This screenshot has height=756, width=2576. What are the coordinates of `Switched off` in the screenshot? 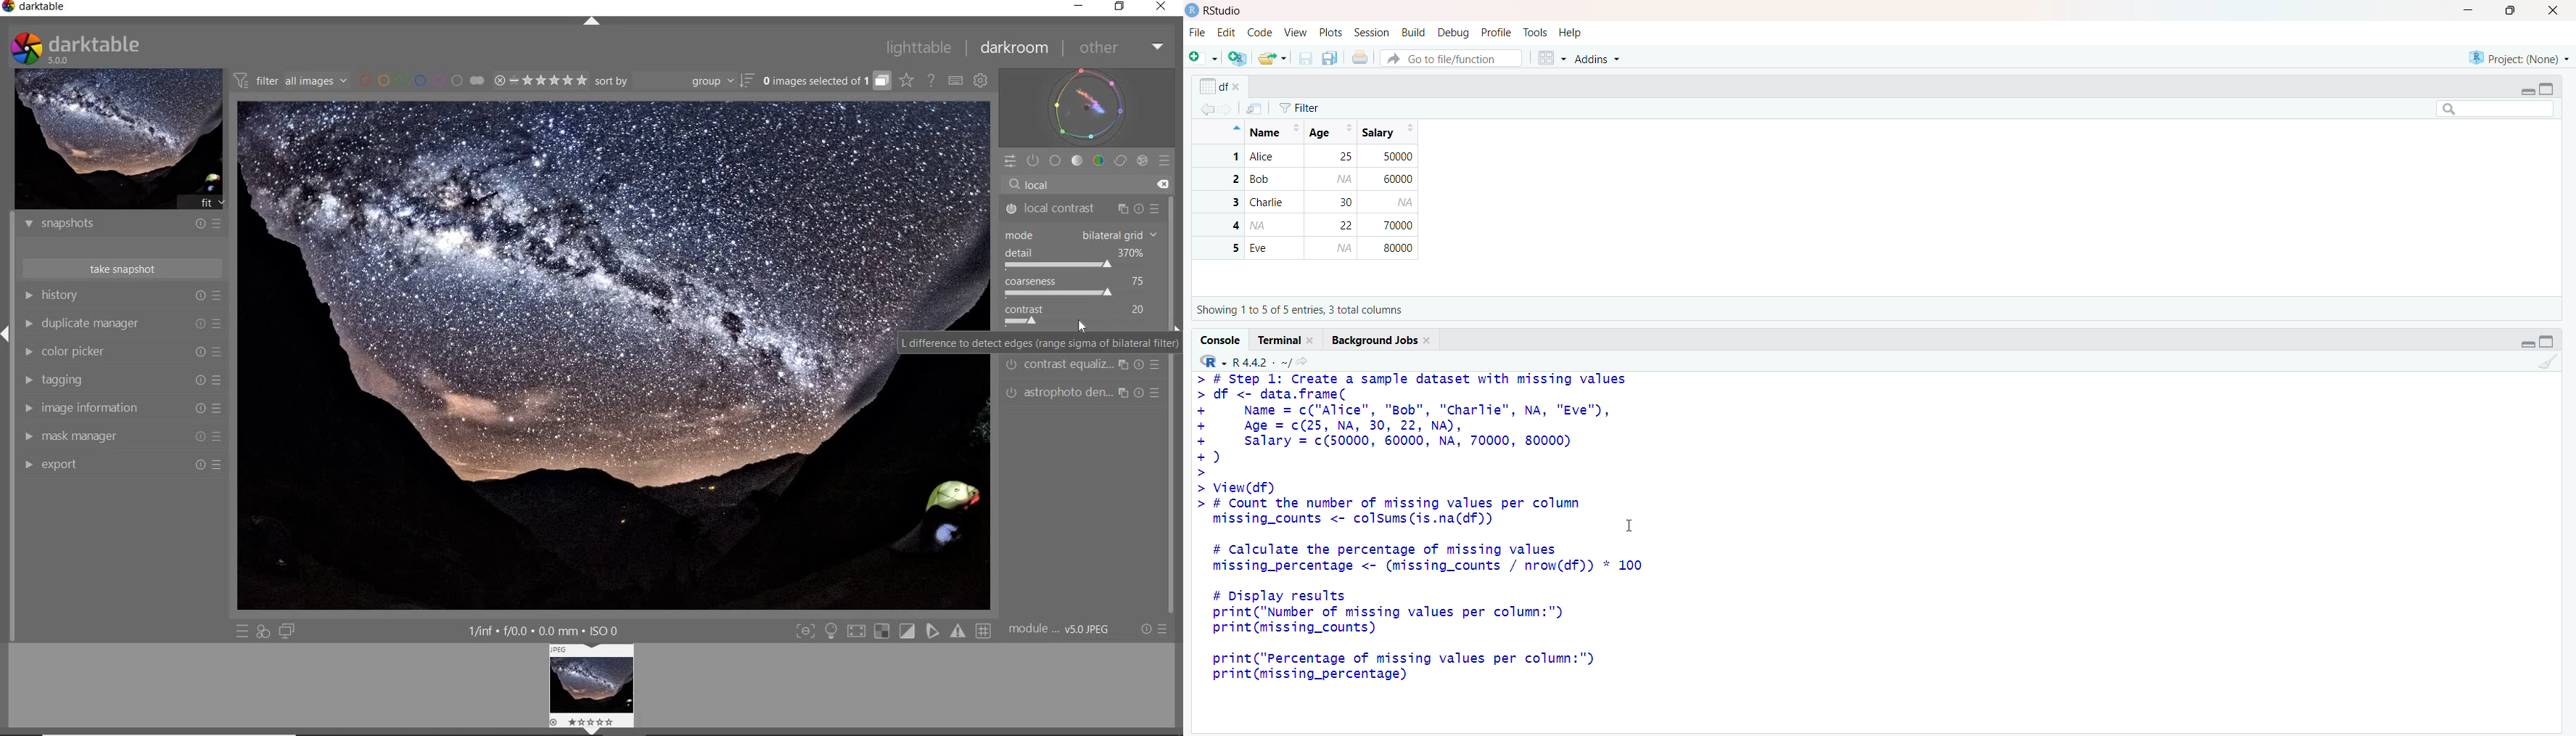 It's located at (1012, 366).